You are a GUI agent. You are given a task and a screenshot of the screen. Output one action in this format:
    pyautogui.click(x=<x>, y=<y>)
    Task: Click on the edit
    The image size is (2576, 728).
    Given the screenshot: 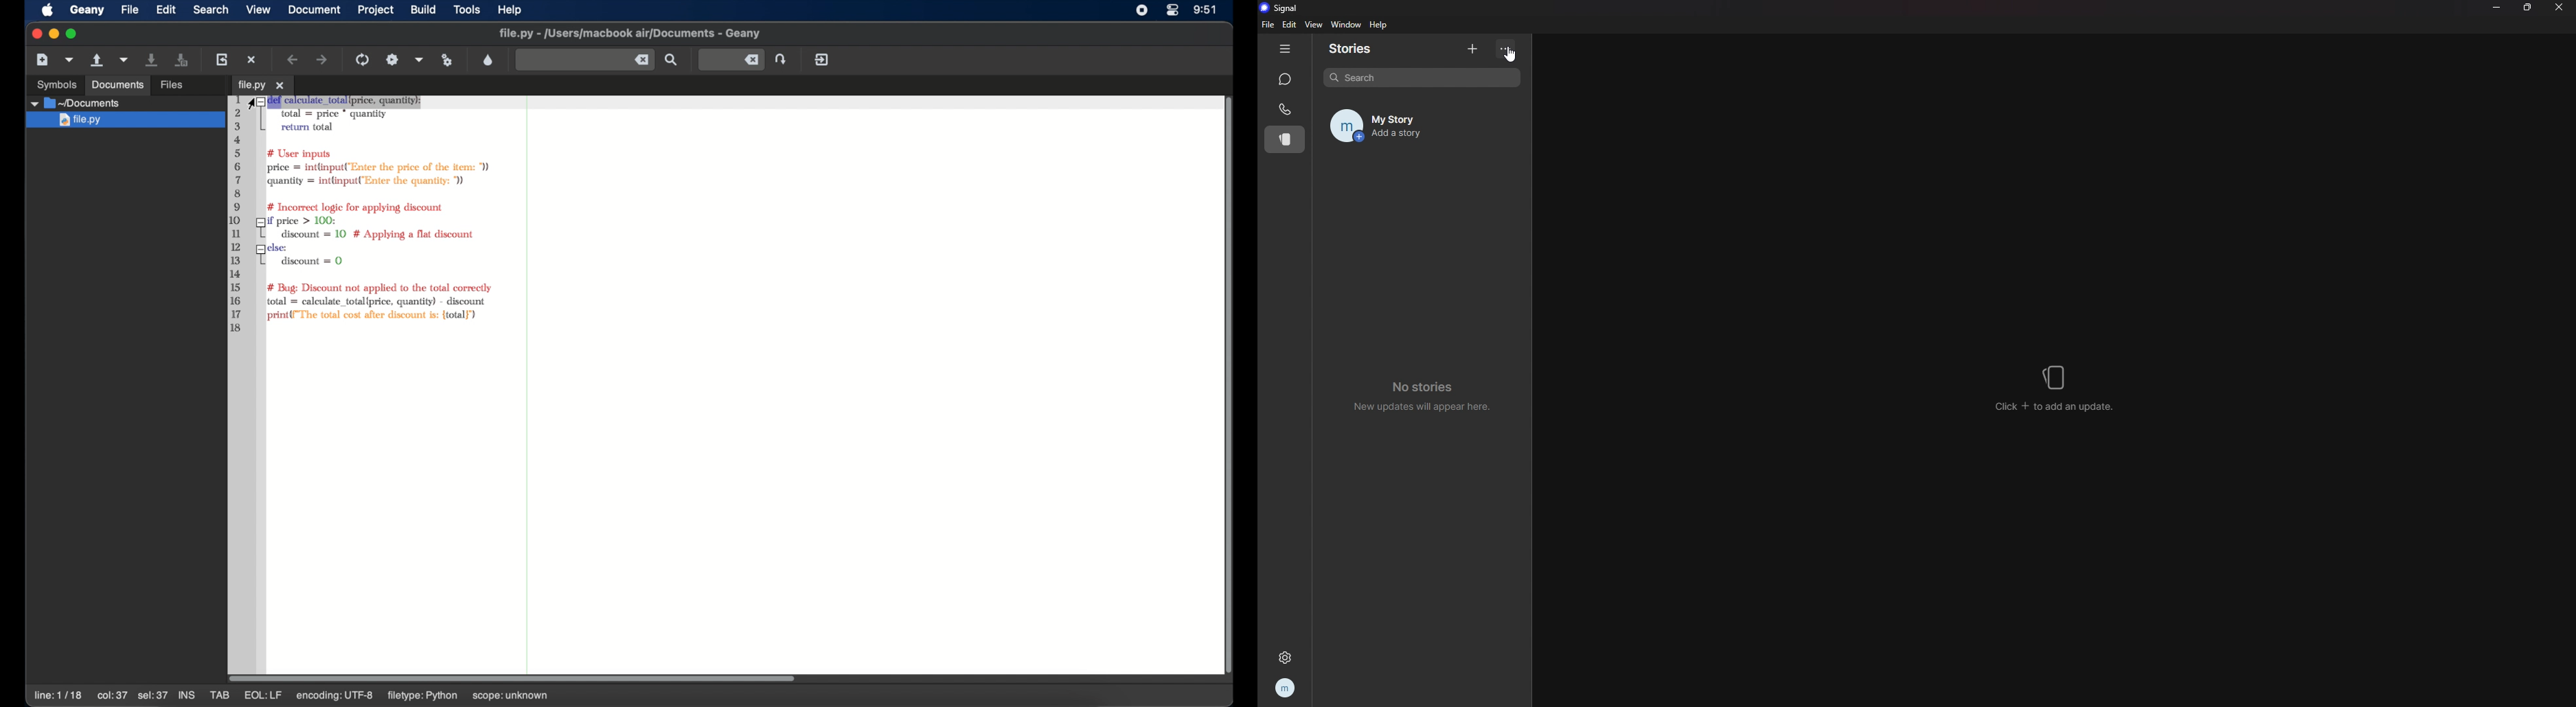 What is the action you would take?
    pyautogui.click(x=1289, y=25)
    